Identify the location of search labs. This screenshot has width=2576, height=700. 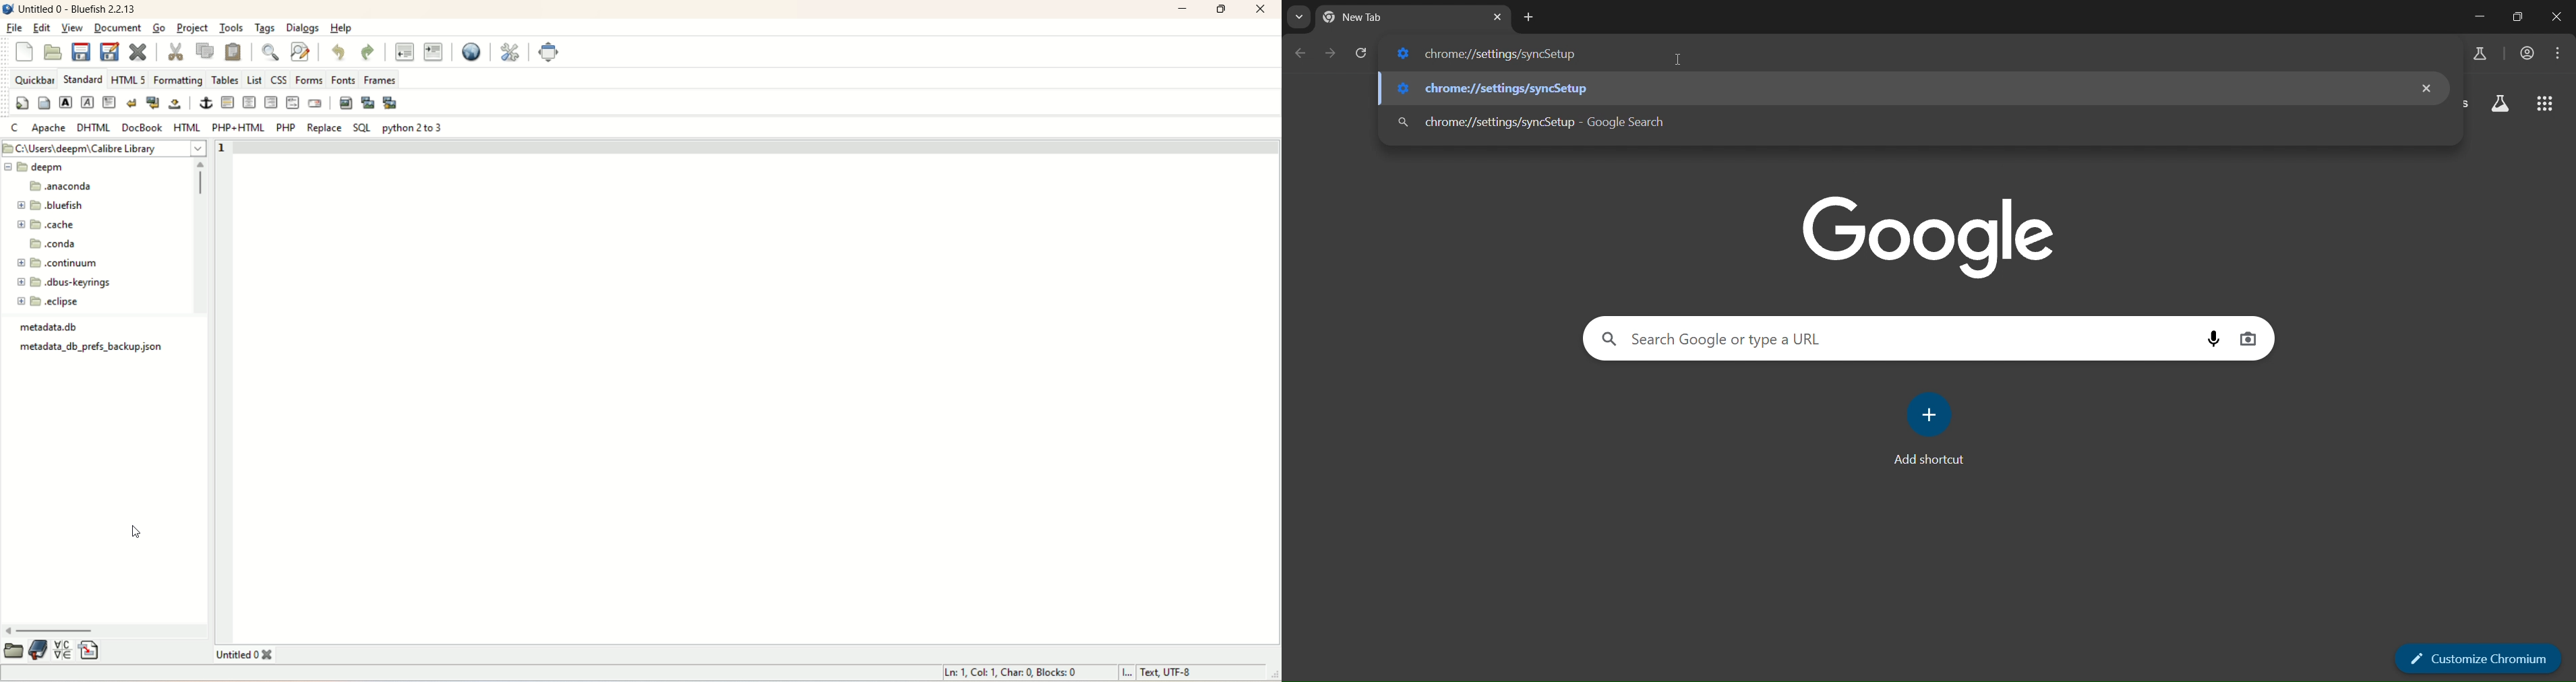
(2480, 54).